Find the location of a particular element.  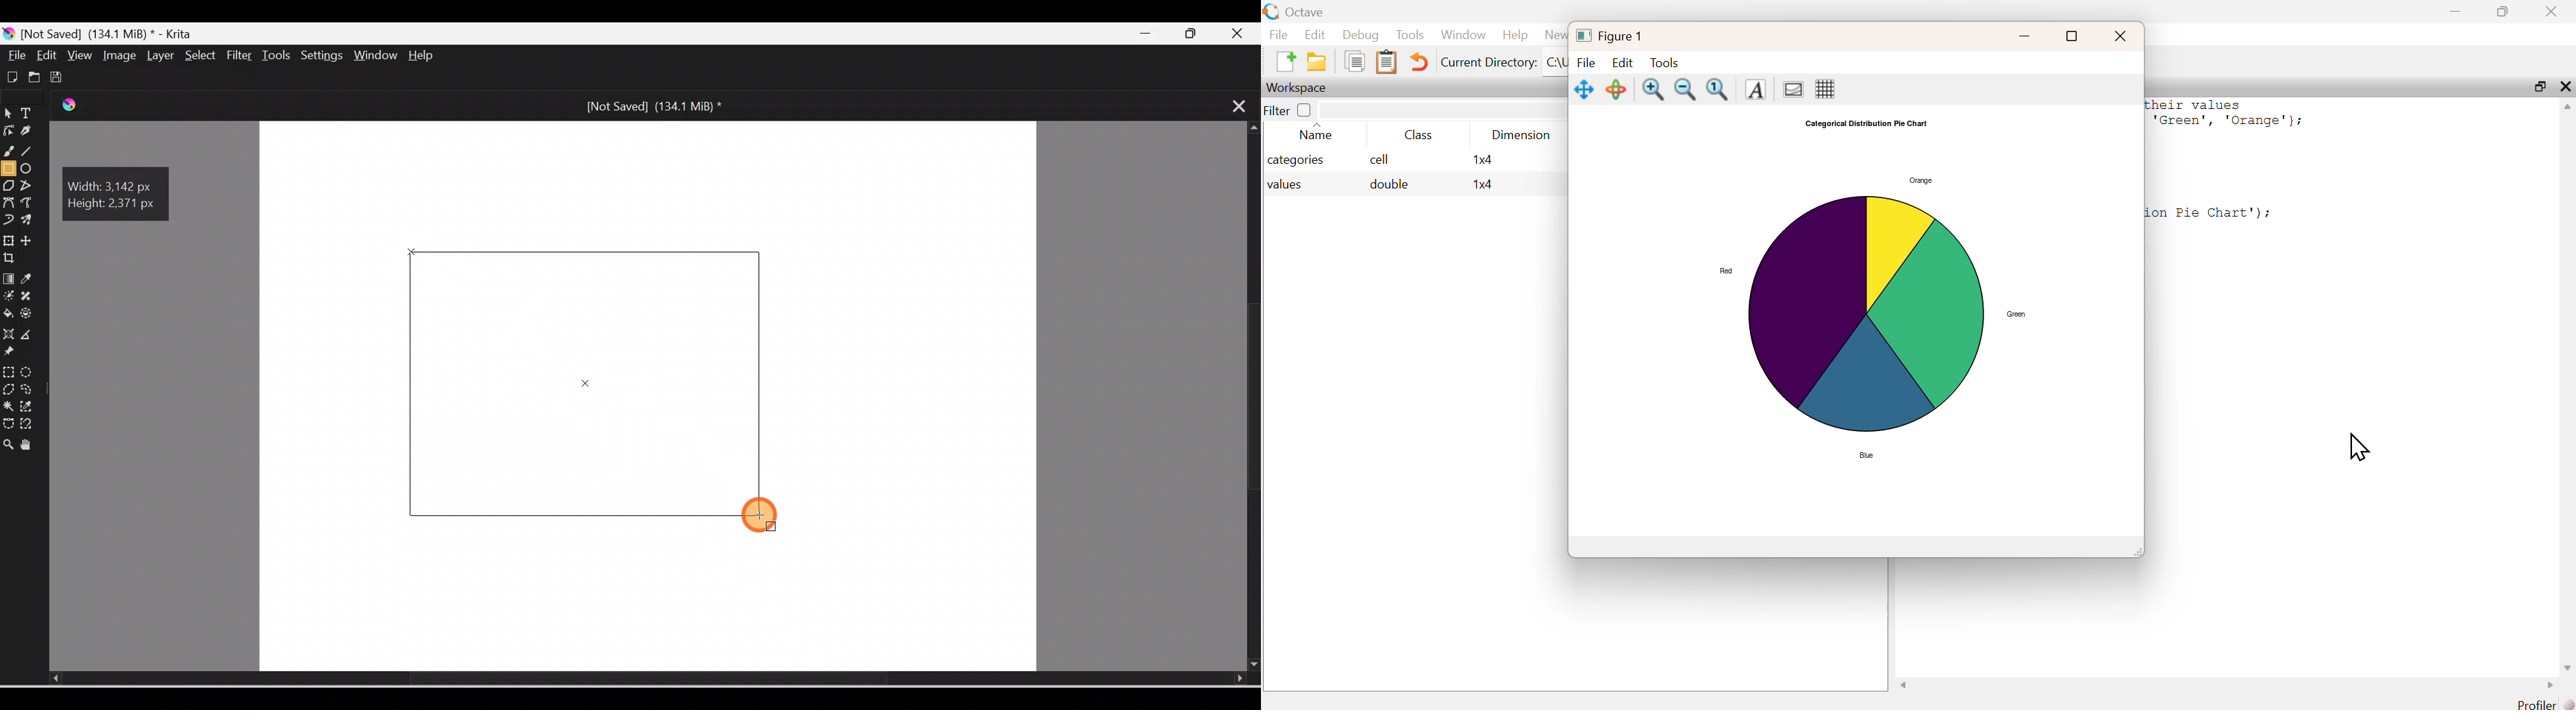

File is located at coordinates (1278, 34).